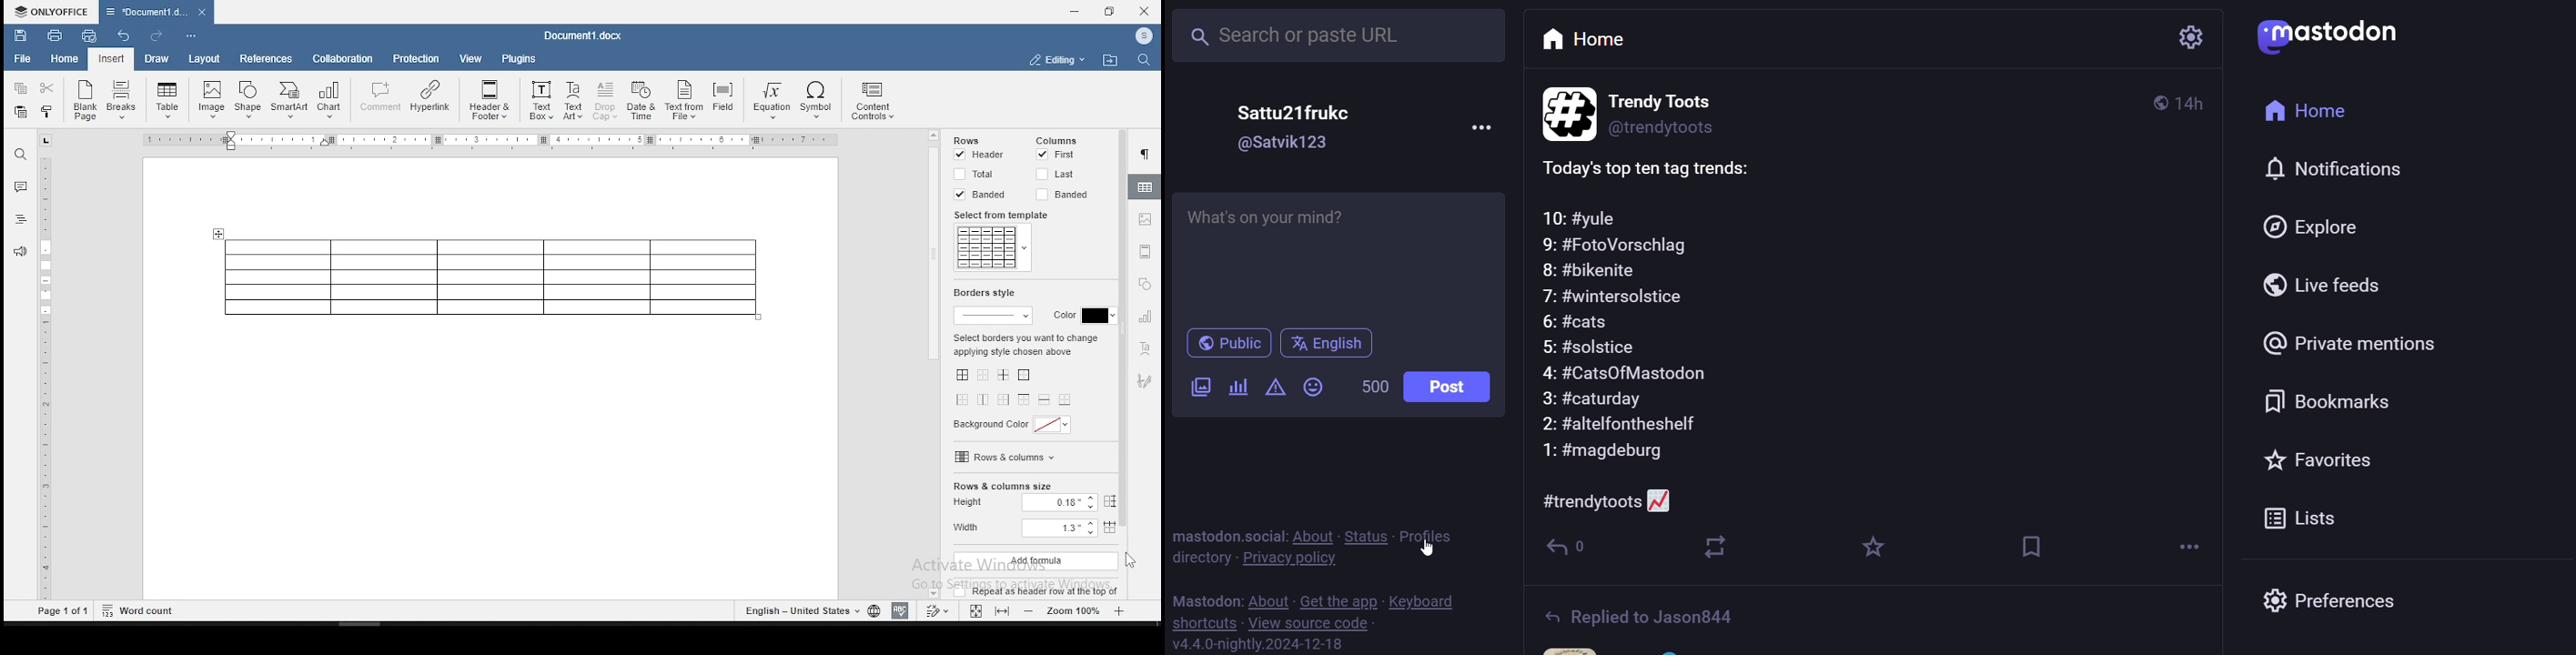 This screenshot has height=672, width=2576. Describe the element at coordinates (1339, 601) in the screenshot. I see `get the app` at that location.